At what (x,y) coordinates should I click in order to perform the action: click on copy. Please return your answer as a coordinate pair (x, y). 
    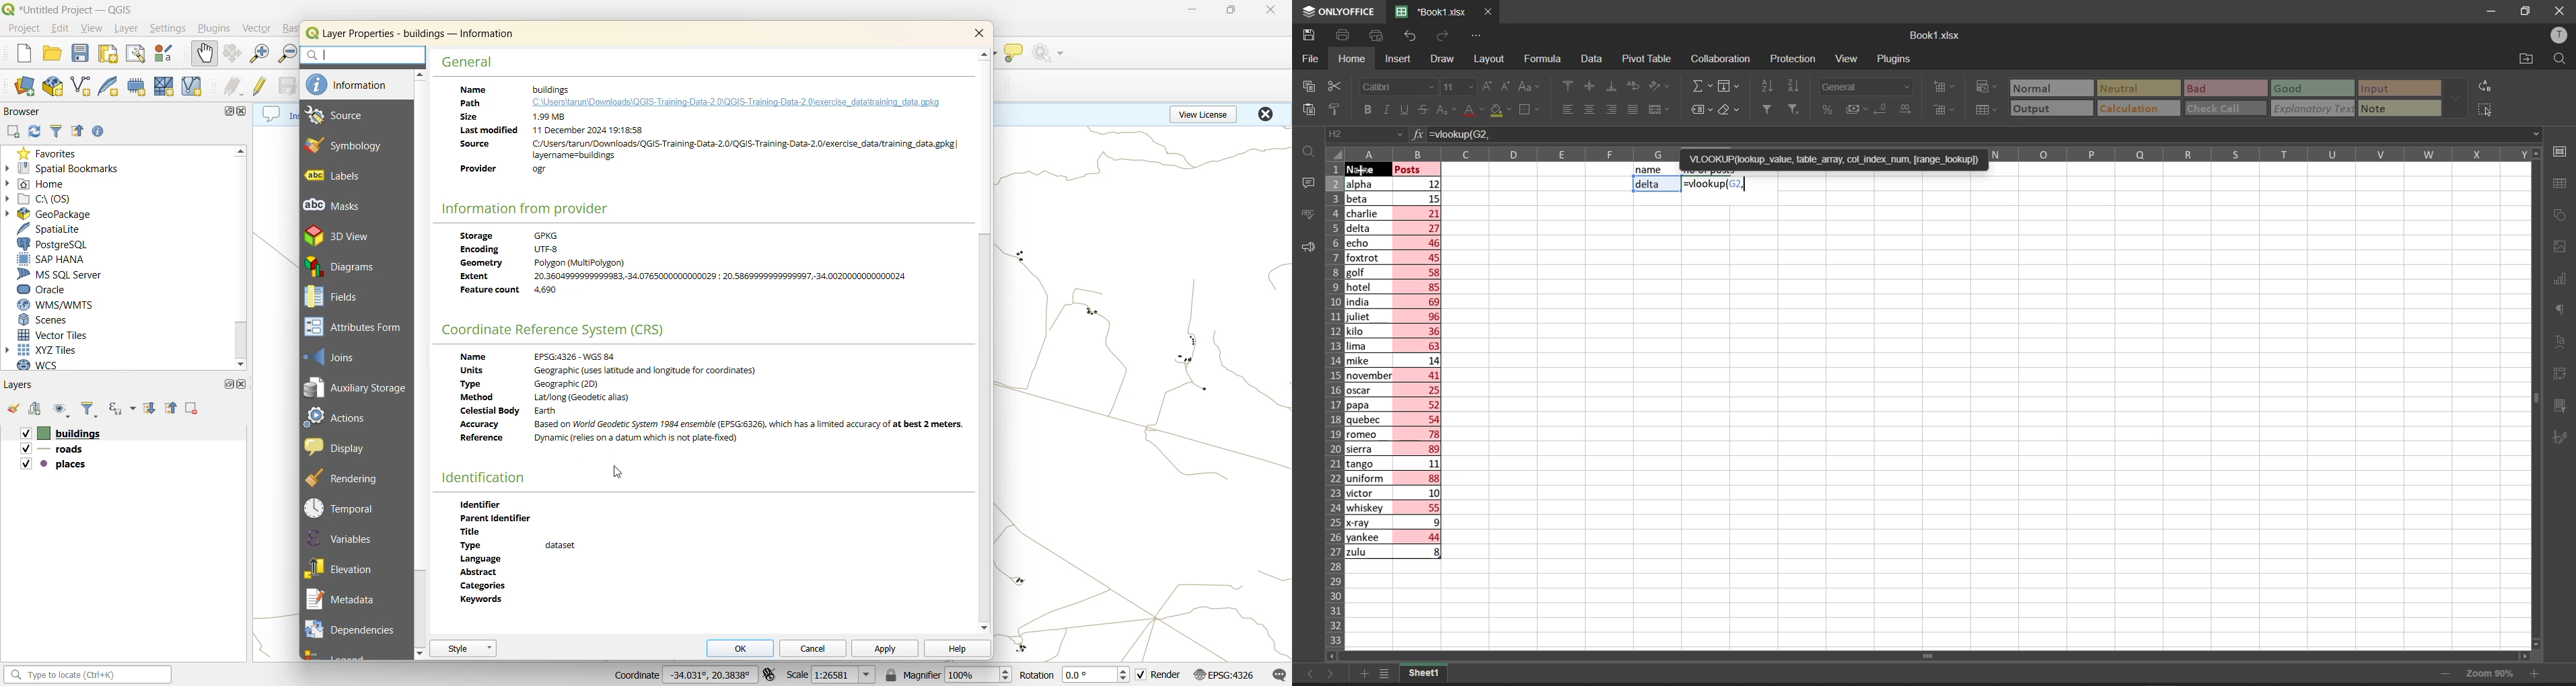
    Looking at the image, I should click on (1305, 86).